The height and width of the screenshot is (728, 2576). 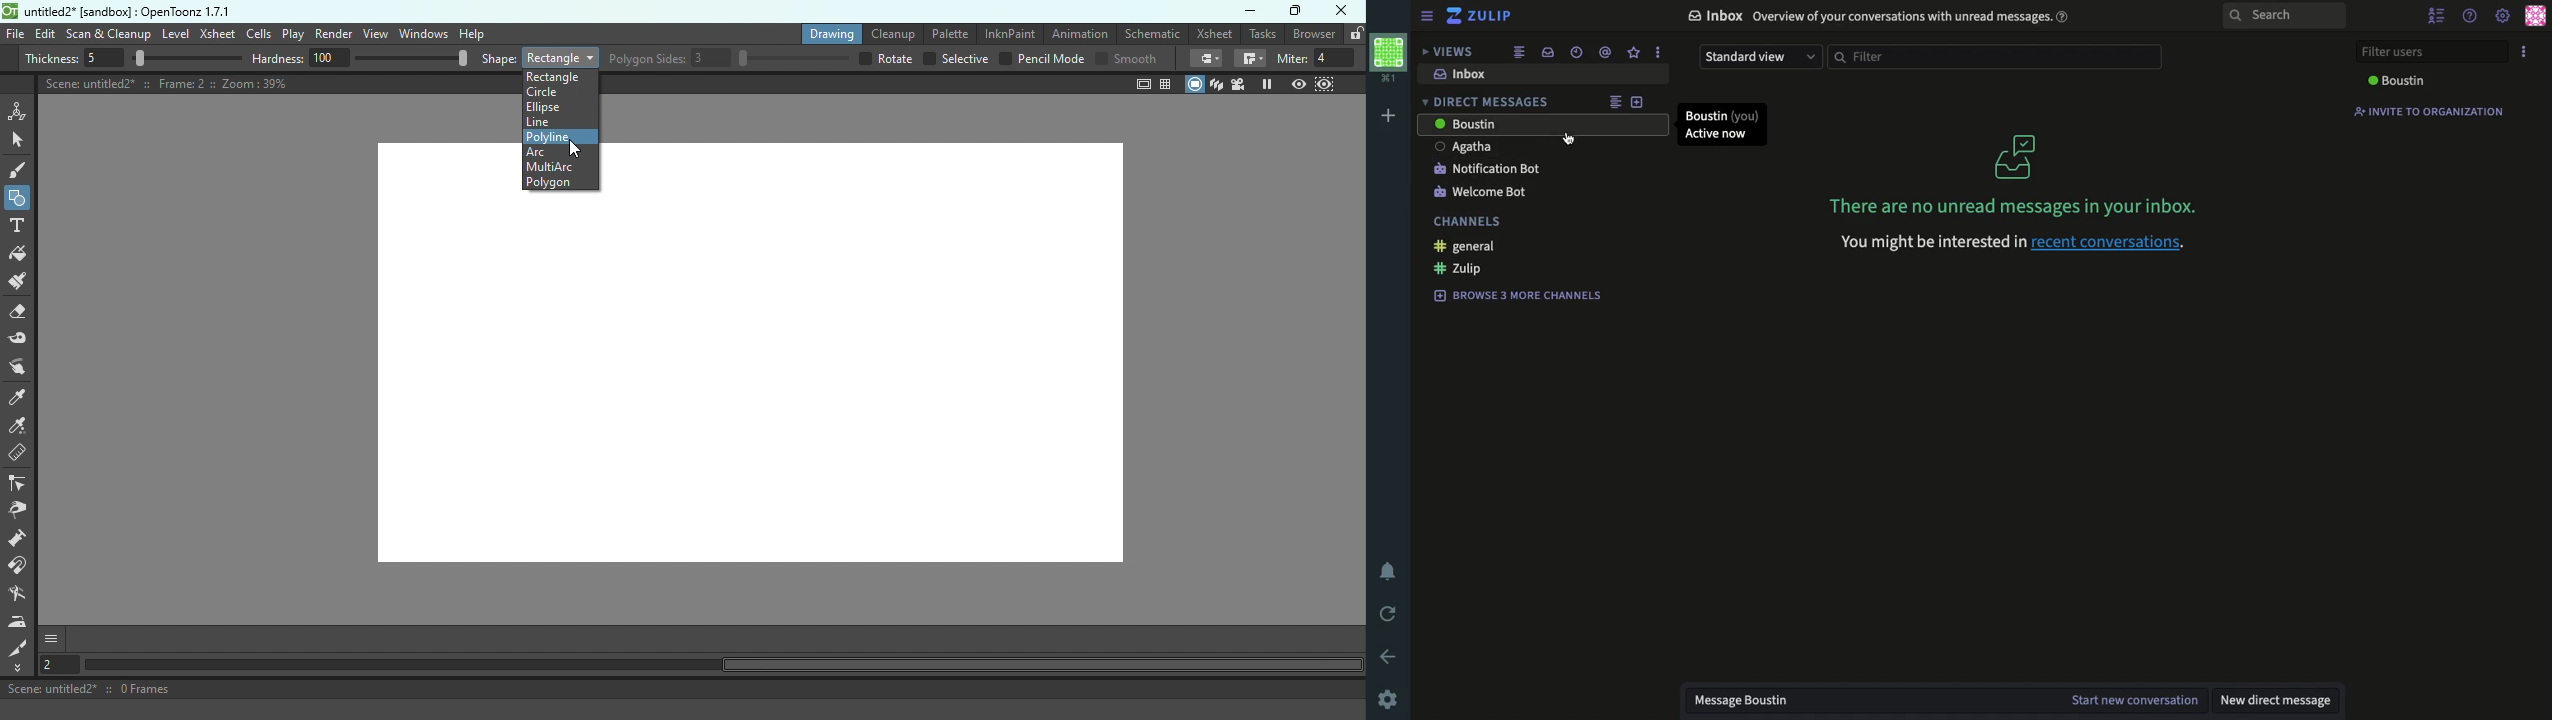 I want to click on zulip, so click(x=1462, y=269).